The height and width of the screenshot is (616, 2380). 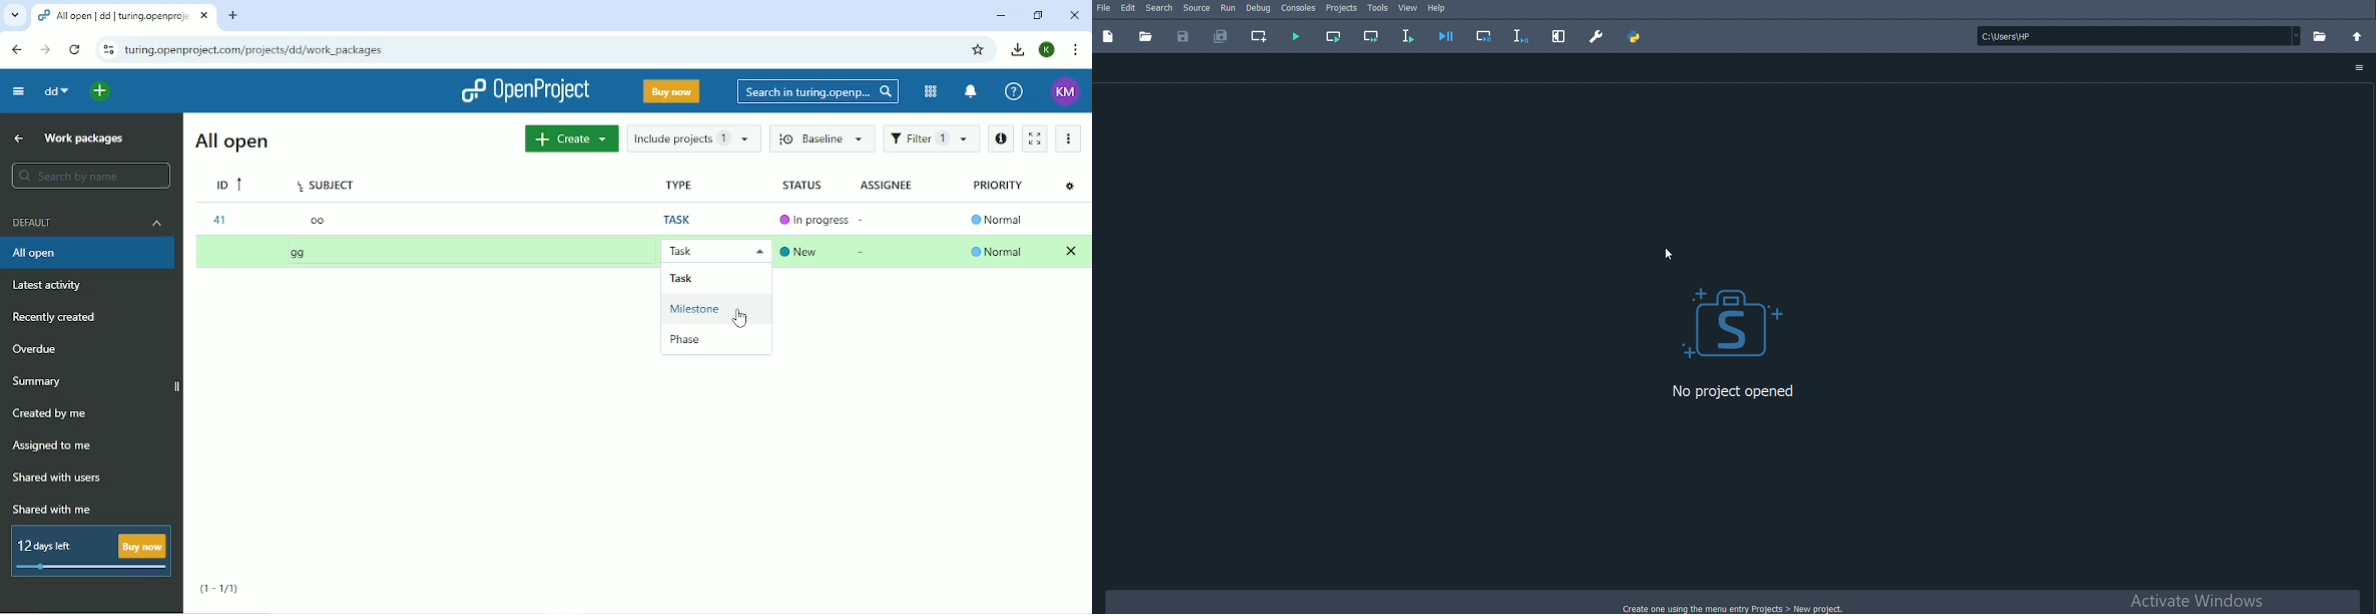 What do you see at coordinates (51, 510) in the screenshot?
I see `Shared with me` at bounding box center [51, 510].